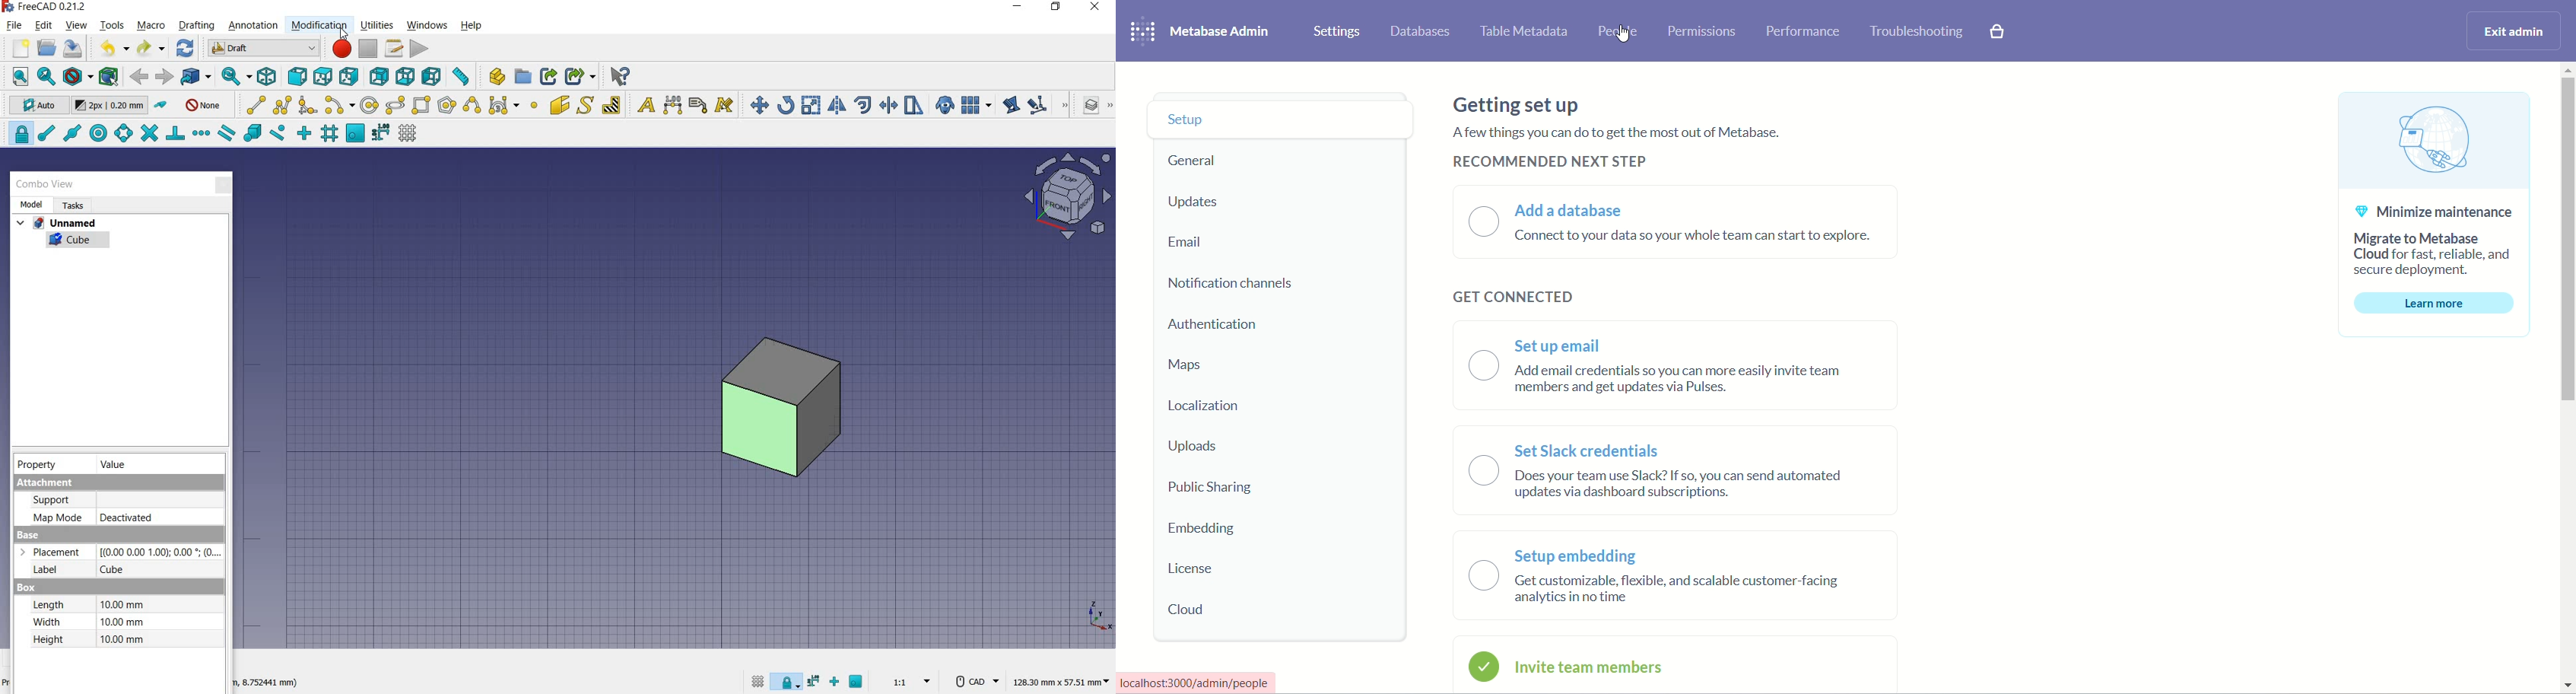 The width and height of the screenshot is (2576, 700). I want to click on bounding box, so click(108, 76).